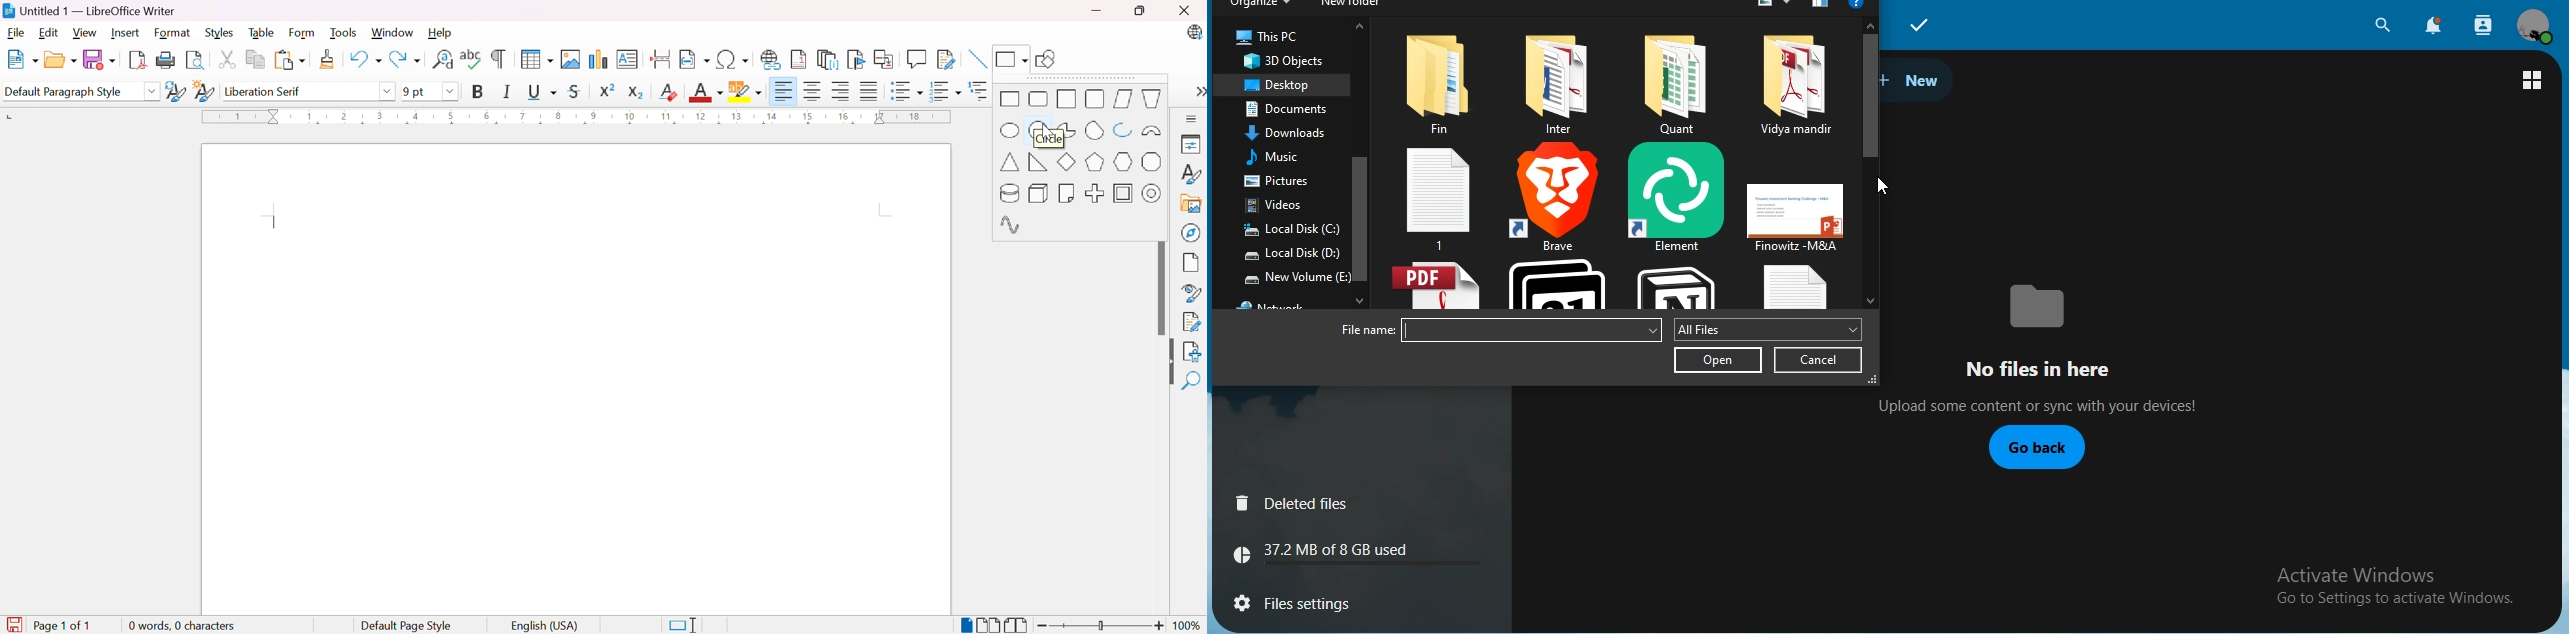 This screenshot has width=2576, height=644. Describe the element at coordinates (1194, 32) in the screenshot. I see `LibreOffice update available` at that location.